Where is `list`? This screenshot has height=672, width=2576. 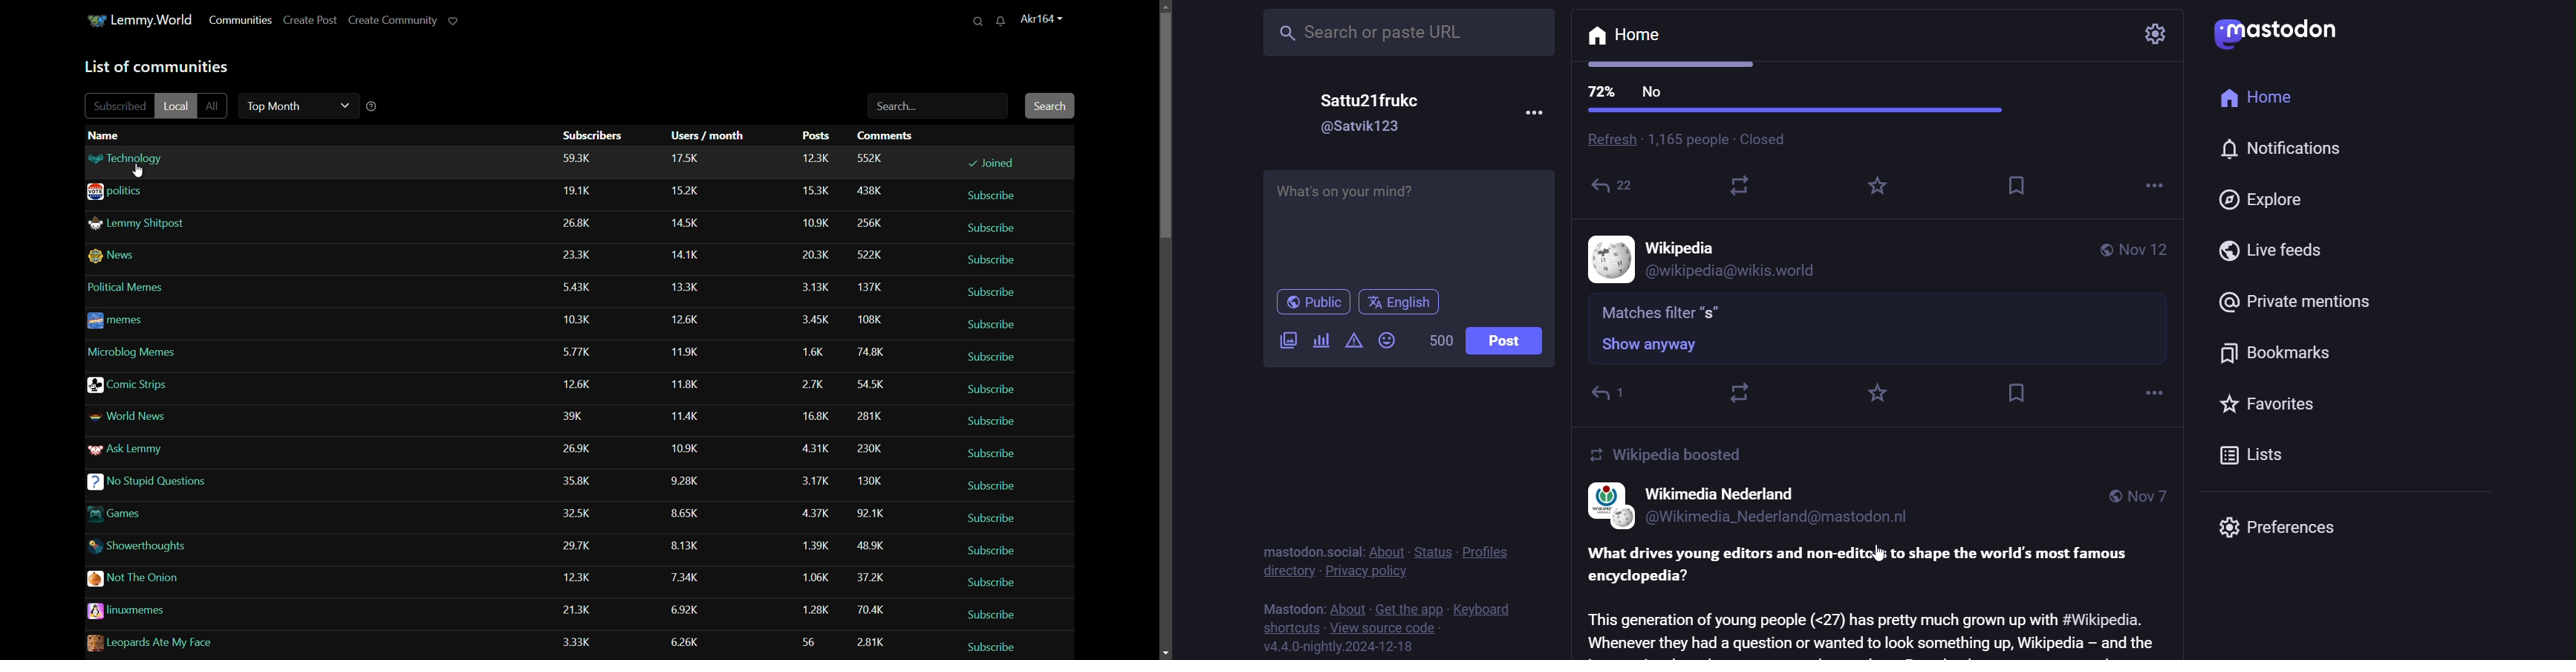
list is located at coordinates (2257, 456).